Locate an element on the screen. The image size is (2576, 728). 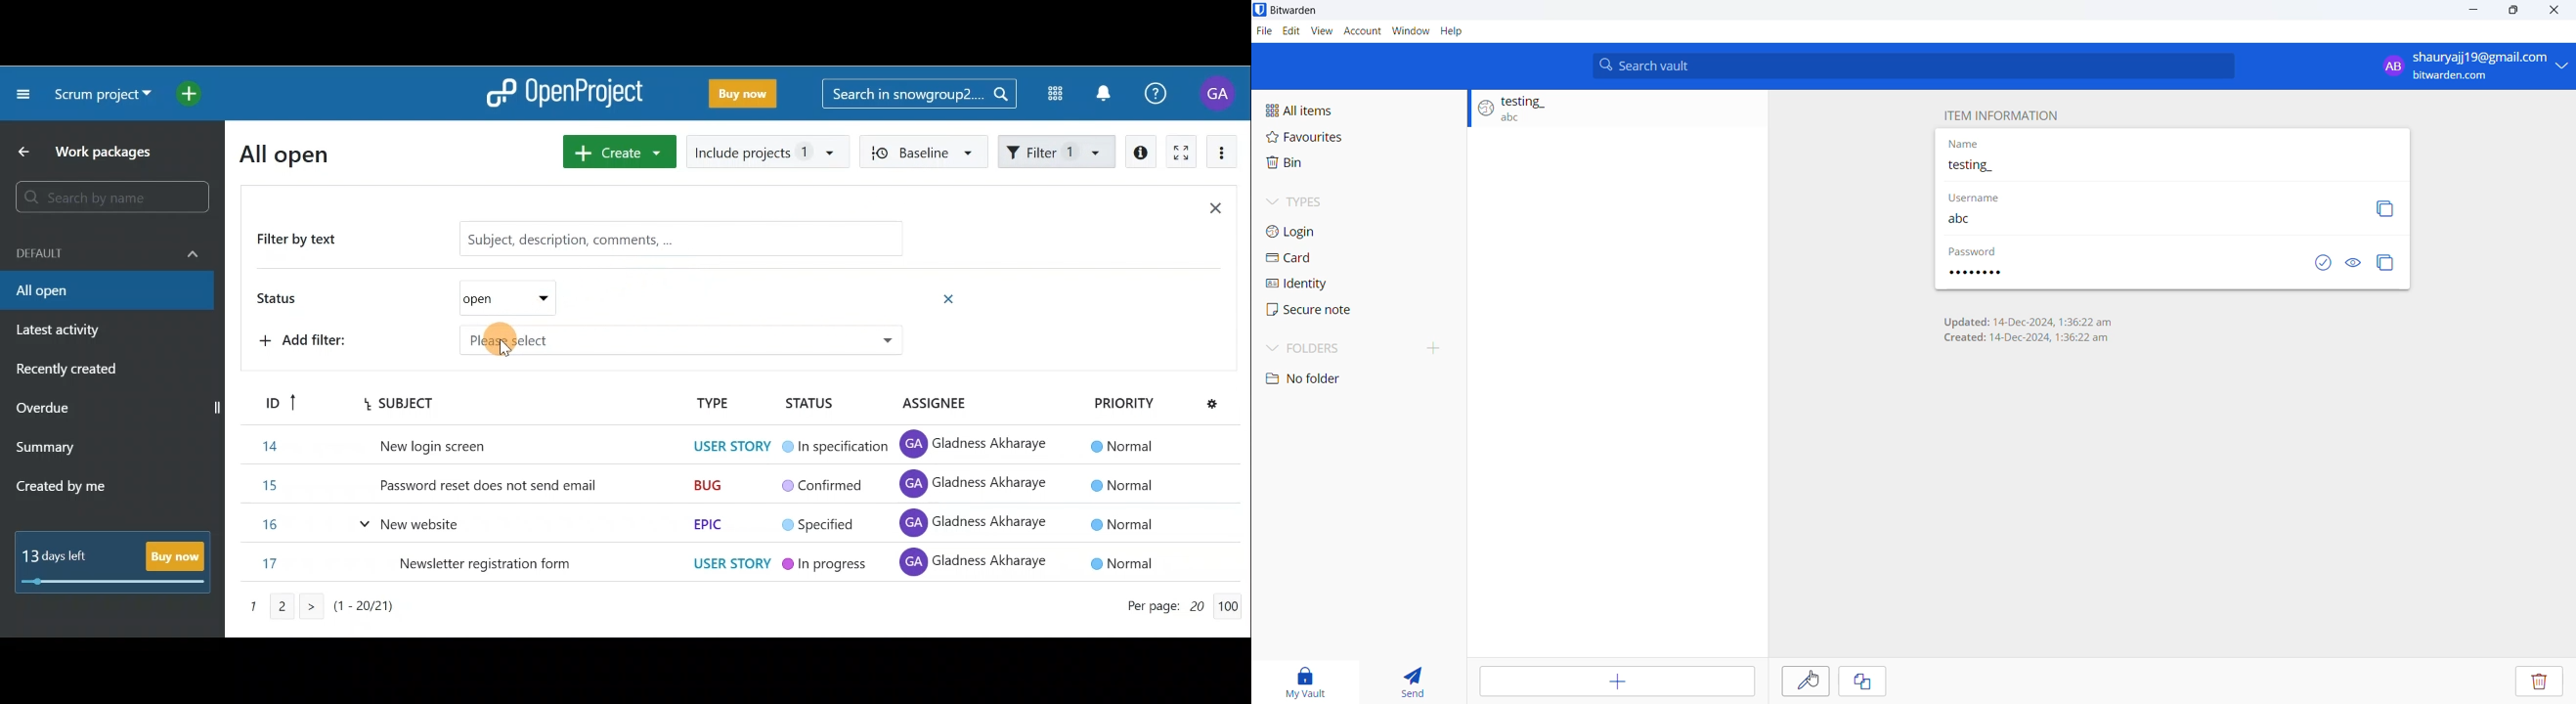
Login account email is located at coordinates (2471, 66).